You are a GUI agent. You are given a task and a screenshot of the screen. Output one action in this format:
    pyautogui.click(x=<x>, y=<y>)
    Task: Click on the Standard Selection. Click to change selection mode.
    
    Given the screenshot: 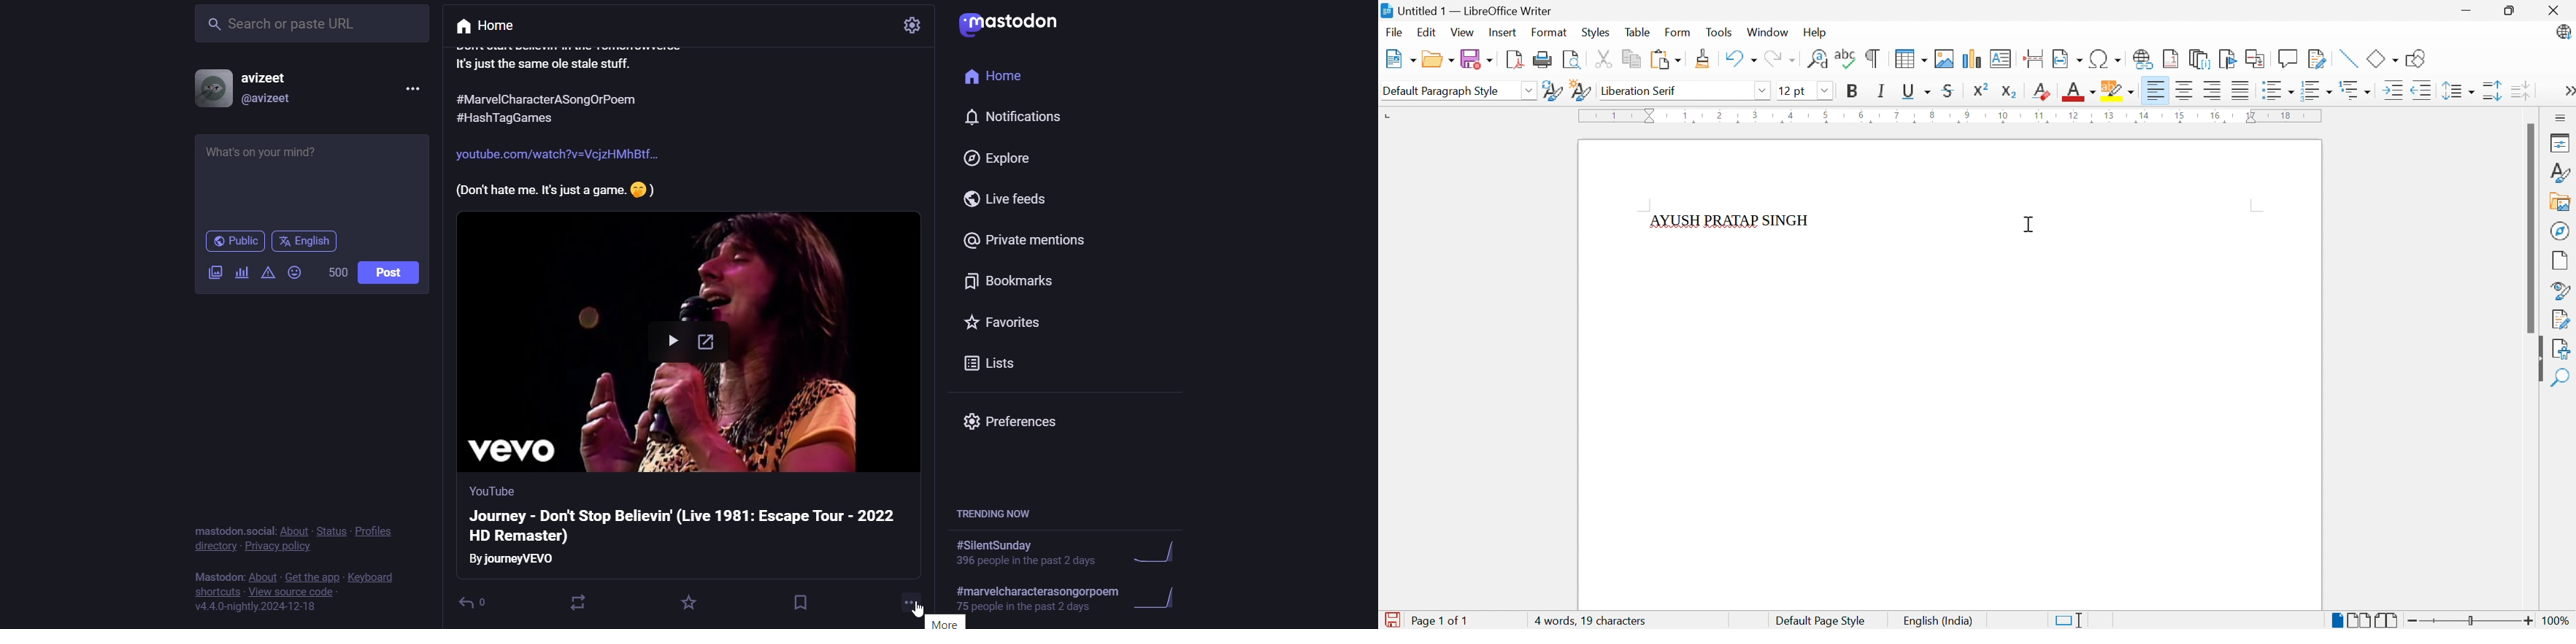 What is the action you would take?
    pyautogui.click(x=2072, y=620)
    